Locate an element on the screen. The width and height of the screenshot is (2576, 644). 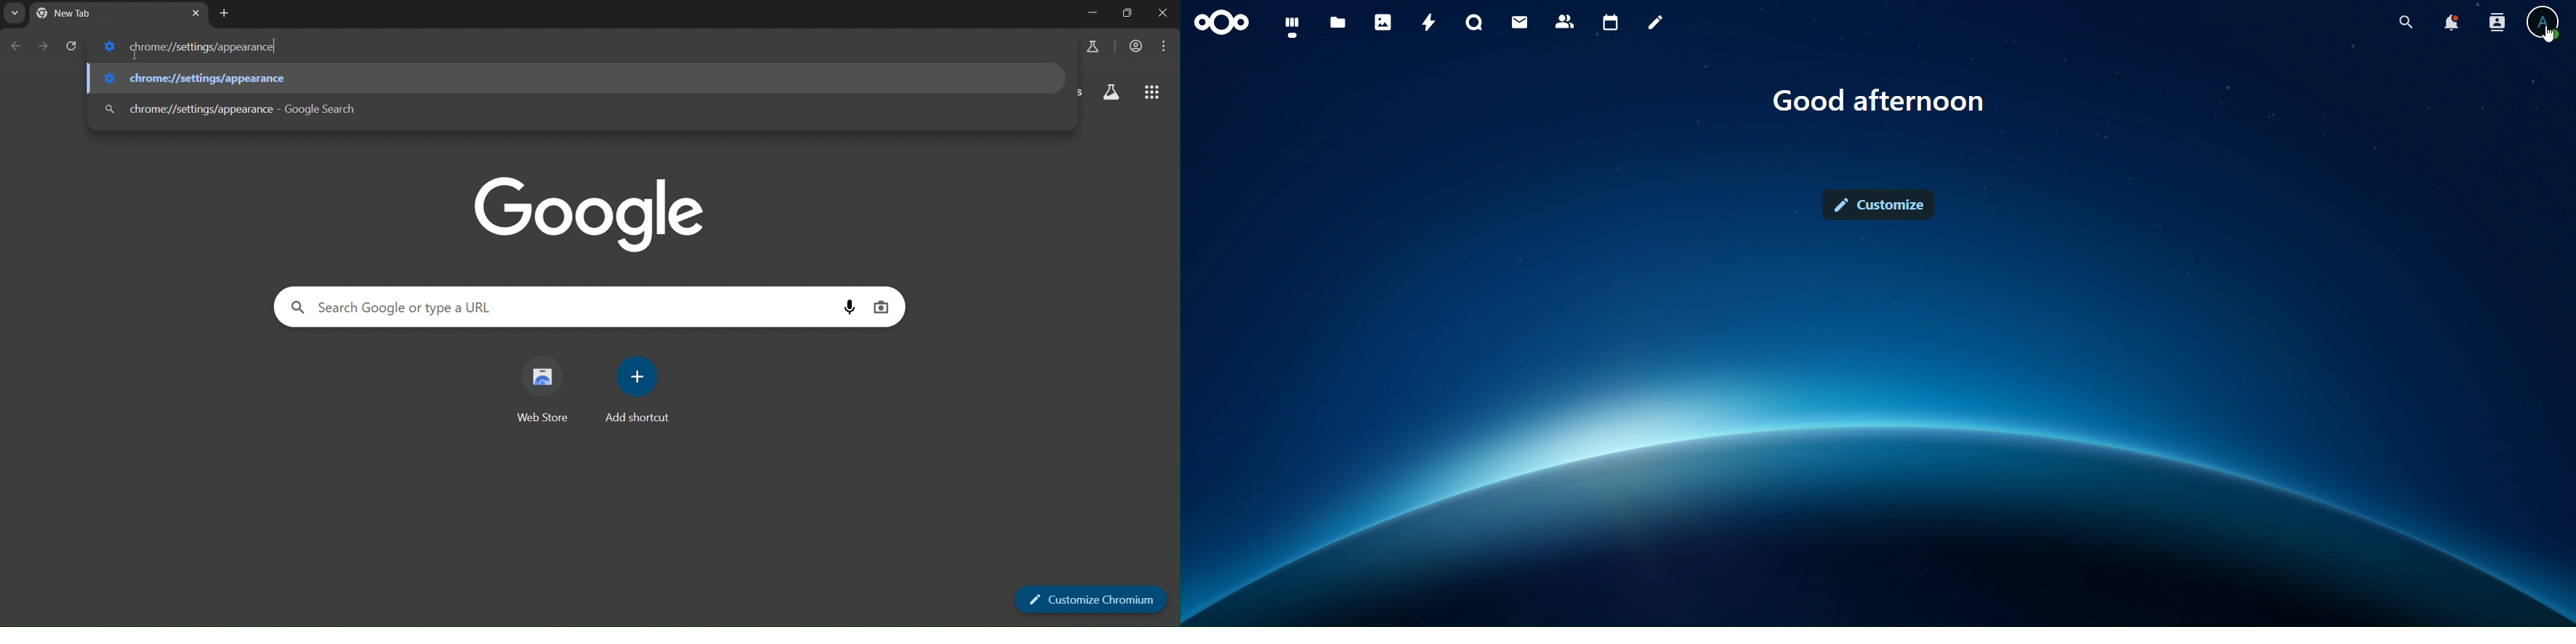
search is located at coordinates (2403, 20).